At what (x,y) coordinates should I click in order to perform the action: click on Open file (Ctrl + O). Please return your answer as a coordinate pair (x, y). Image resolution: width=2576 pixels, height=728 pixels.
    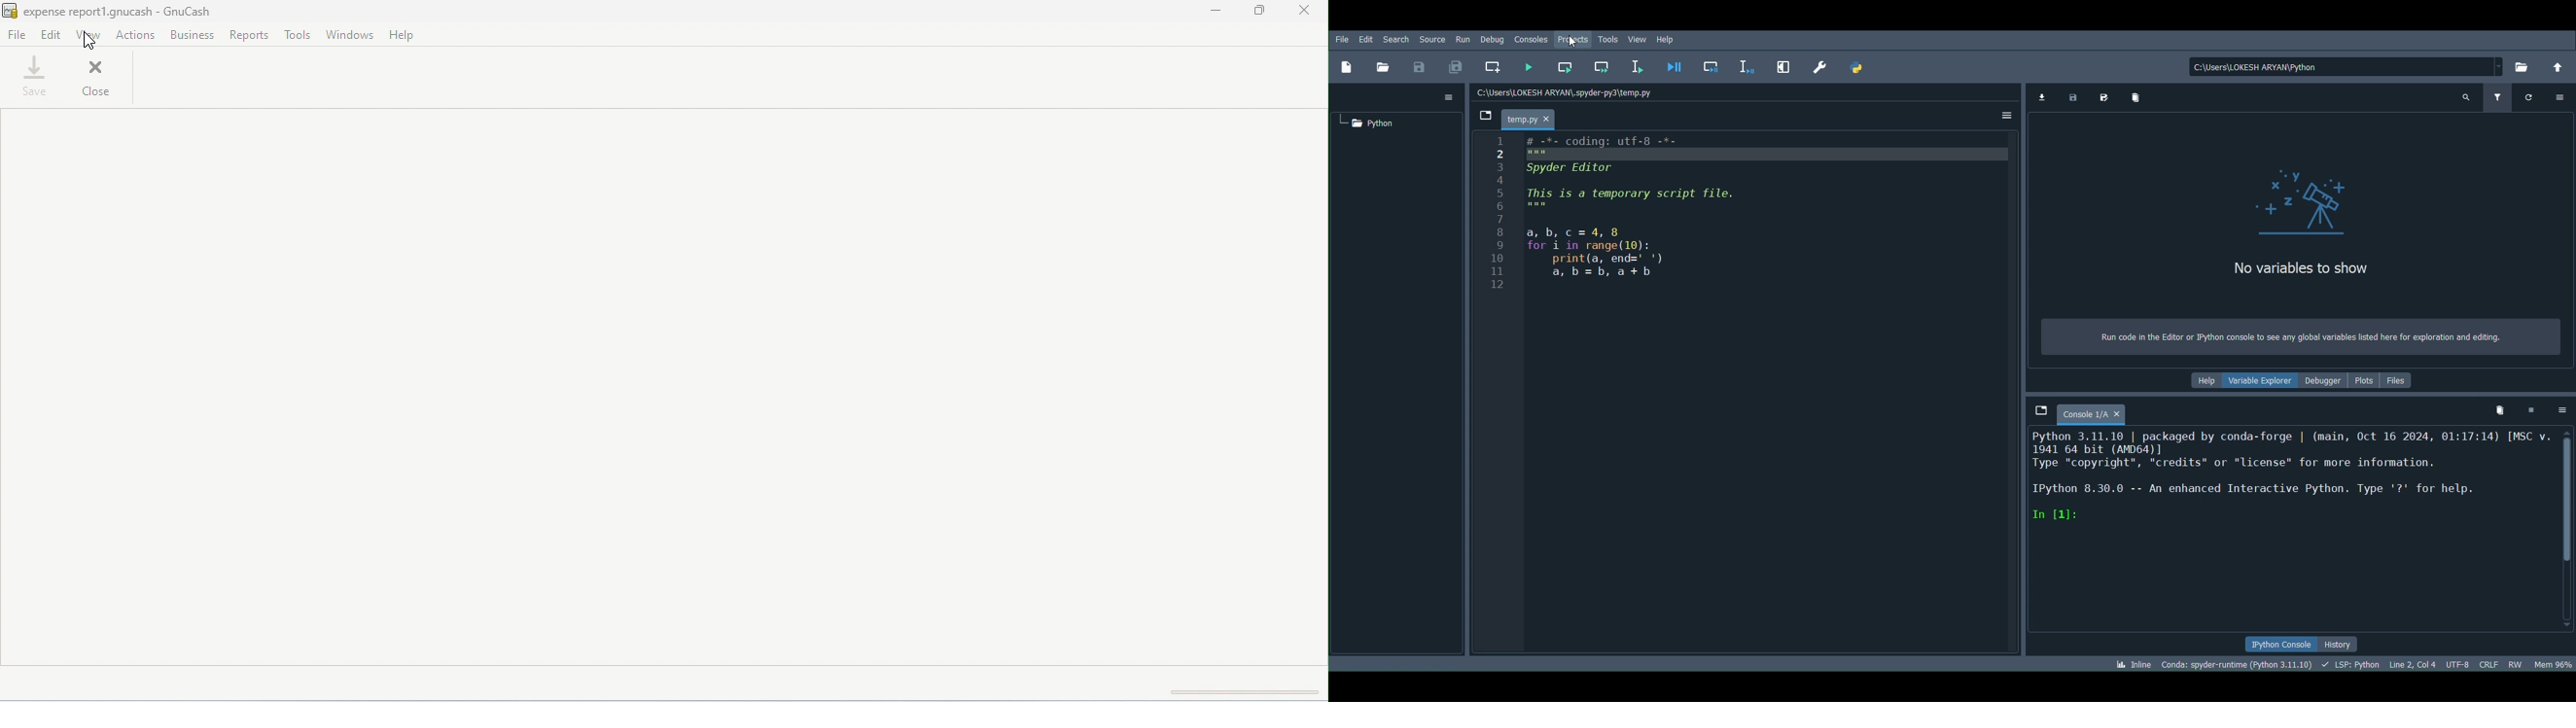
    Looking at the image, I should click on (1384, 66).